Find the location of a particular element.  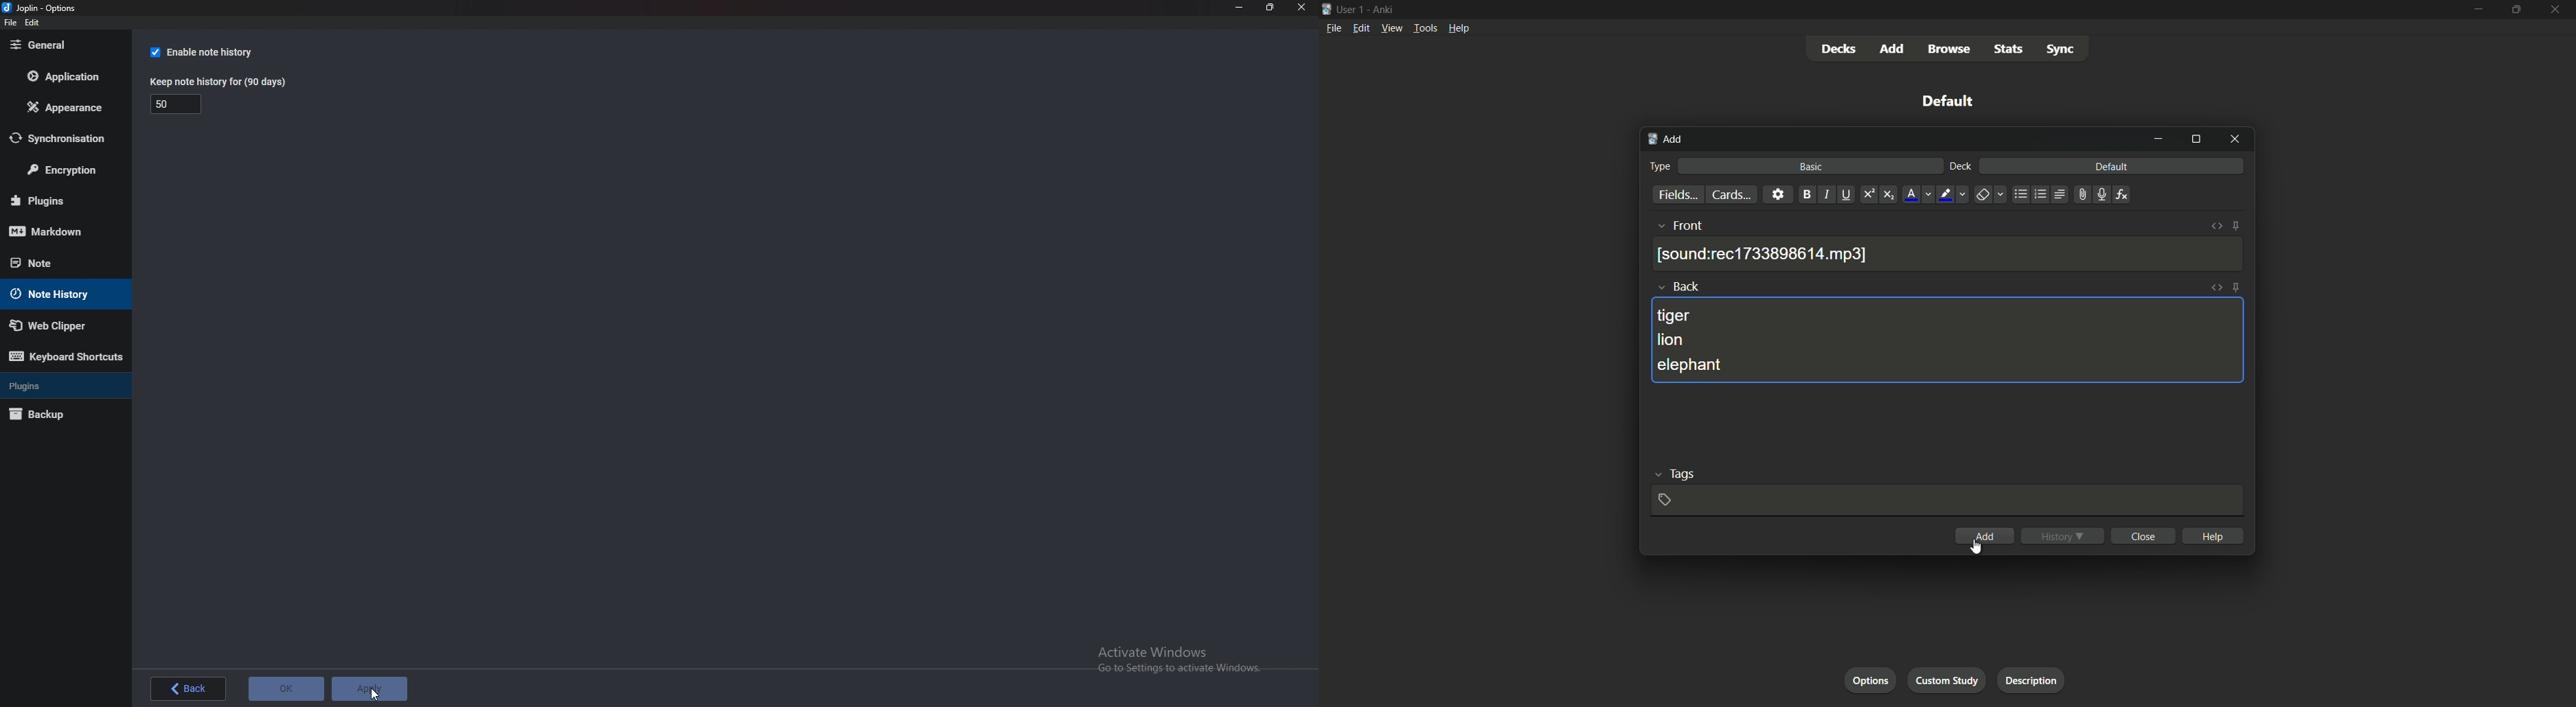

browse is located at coordinates (1952, 49).